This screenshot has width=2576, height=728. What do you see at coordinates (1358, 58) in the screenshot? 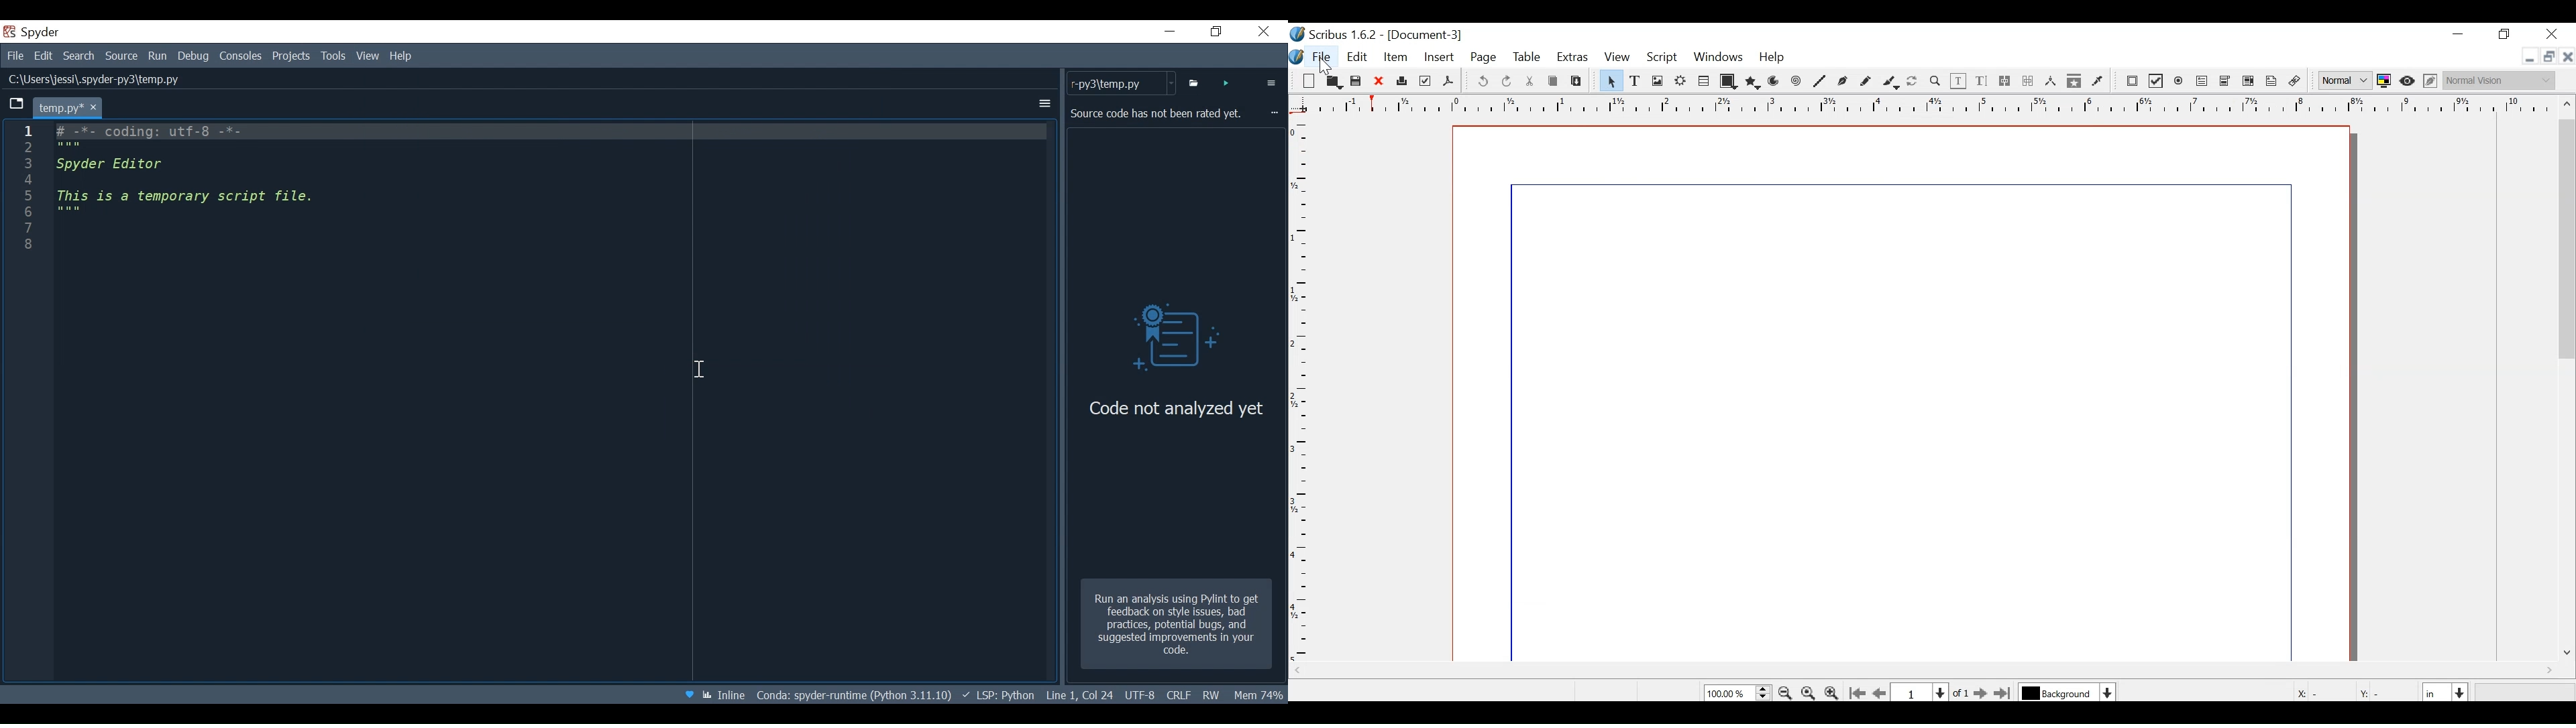
I see `Edit` at bounding box center [1358, 58].